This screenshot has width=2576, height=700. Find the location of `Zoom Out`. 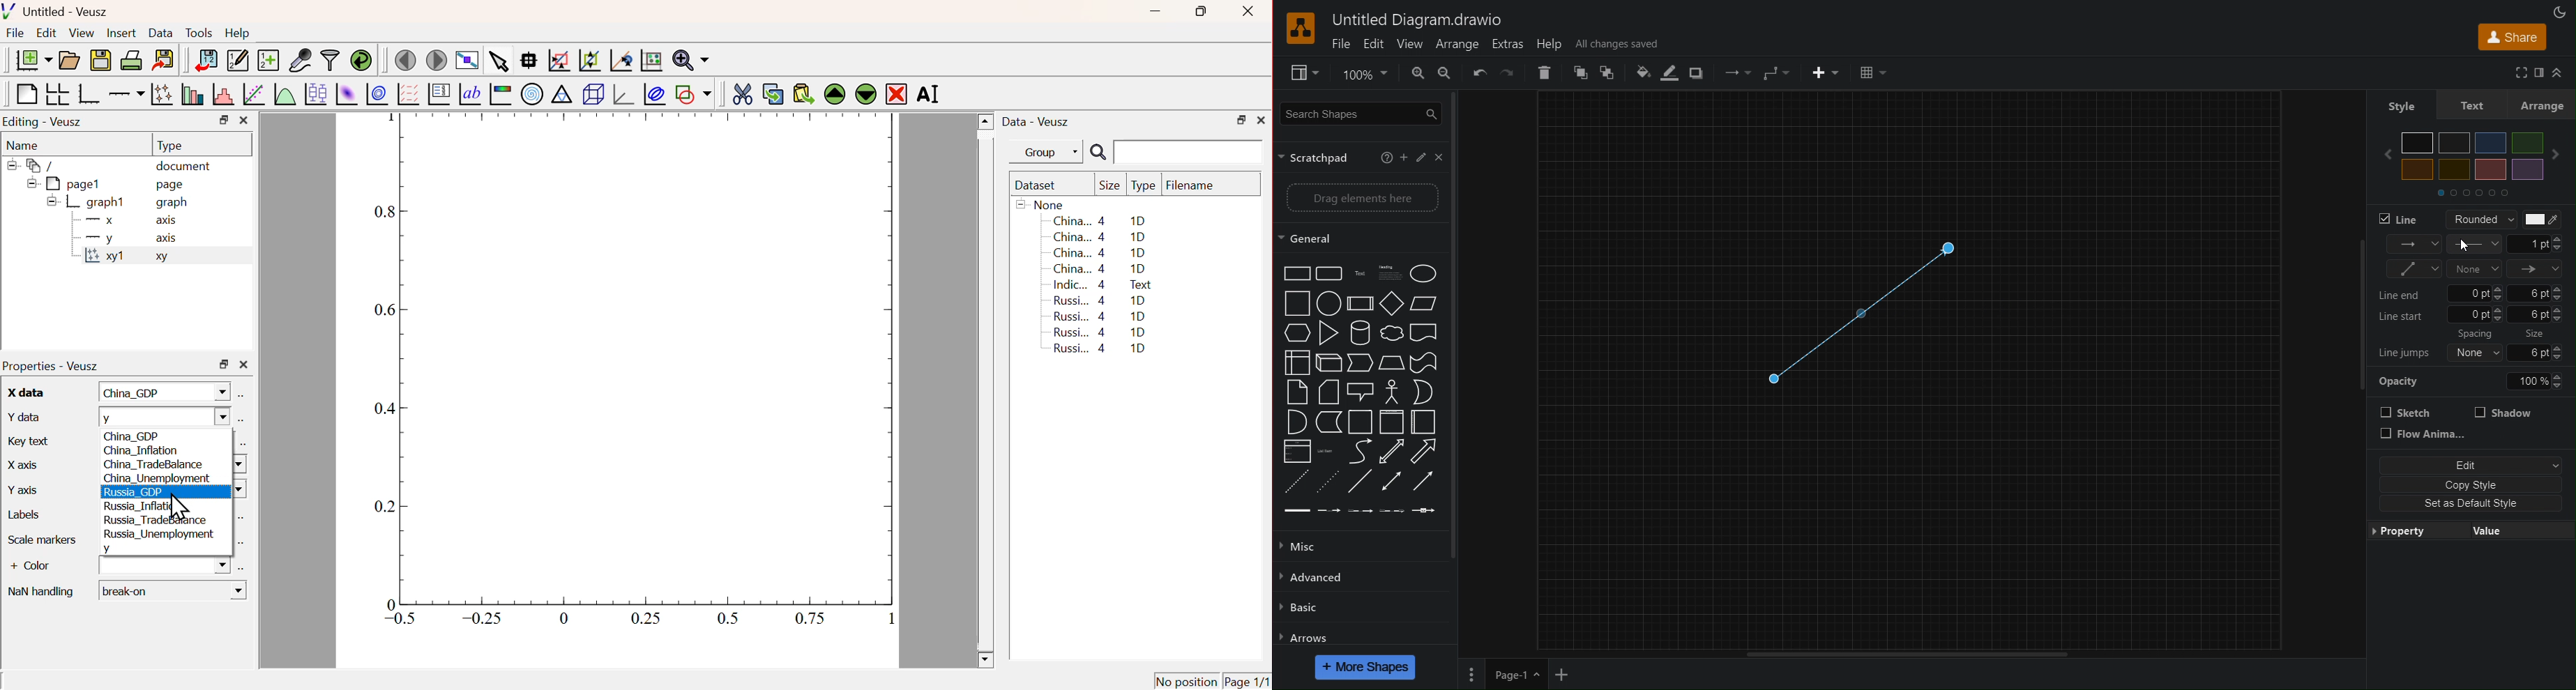

Zoom Out is located at coordinates (1445, 72).